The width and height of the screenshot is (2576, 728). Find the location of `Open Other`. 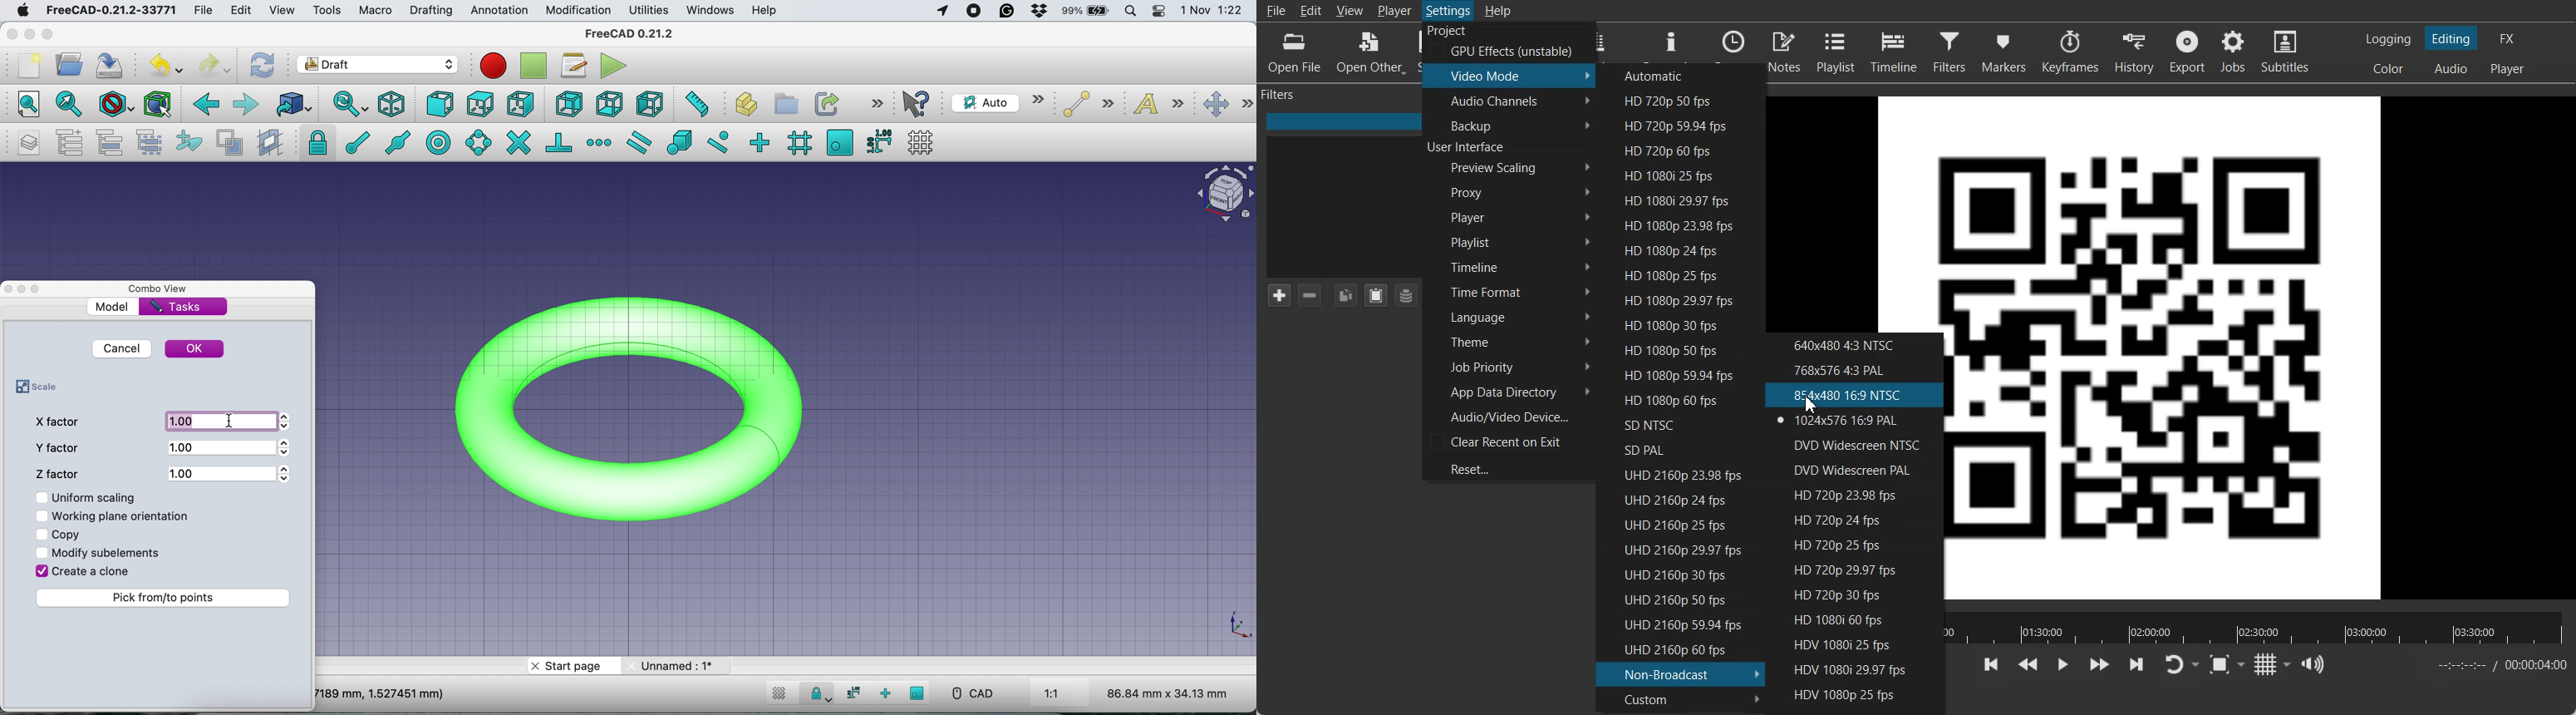

Open Other is located at coordinates (1371, 51).